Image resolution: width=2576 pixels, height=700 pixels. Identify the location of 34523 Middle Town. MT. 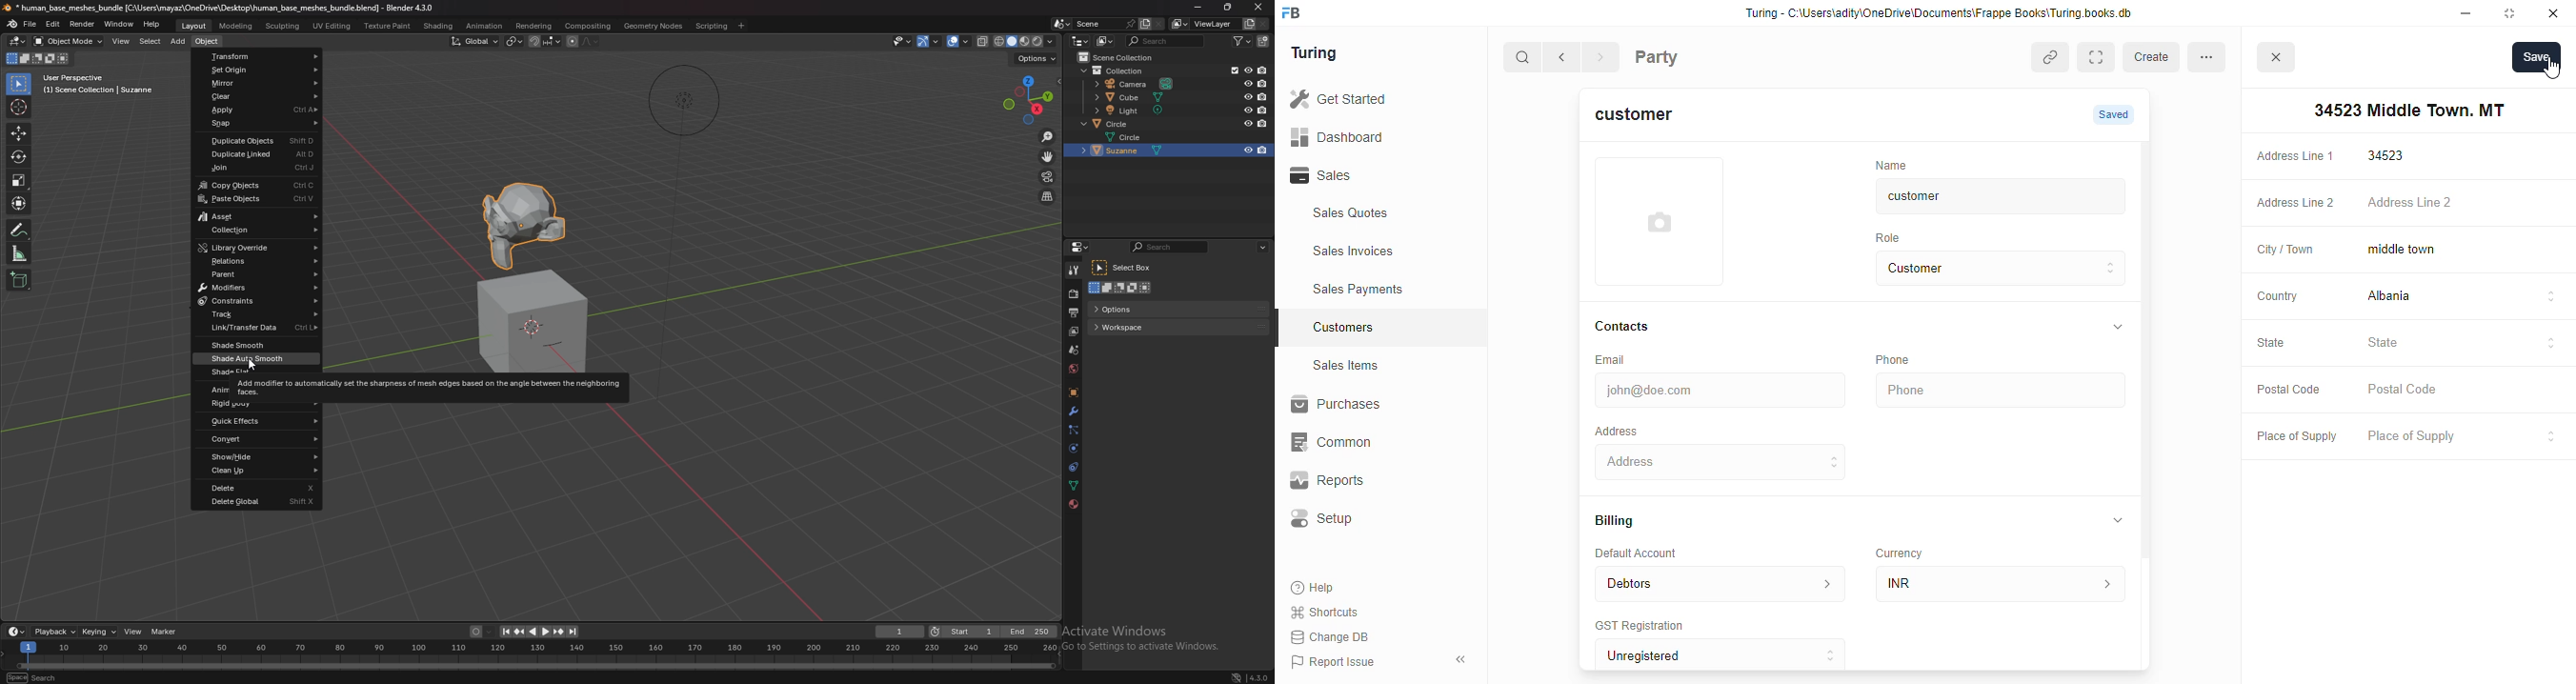
(1723, 461).